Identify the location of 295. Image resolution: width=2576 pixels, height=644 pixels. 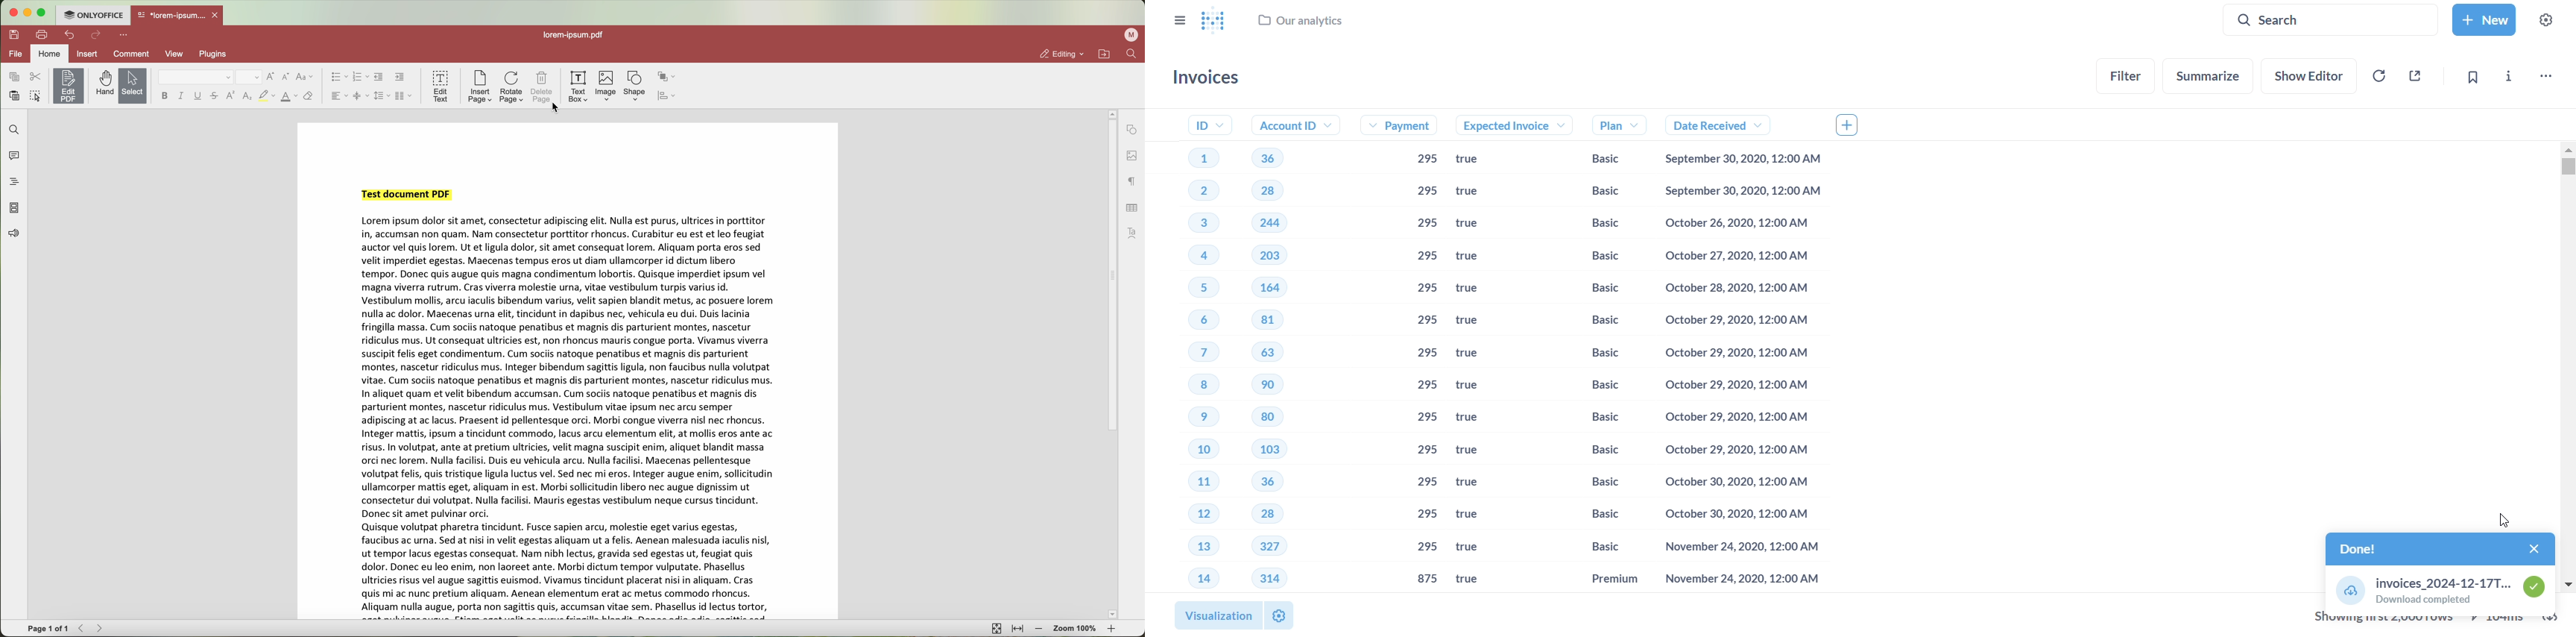
(1424, 321).